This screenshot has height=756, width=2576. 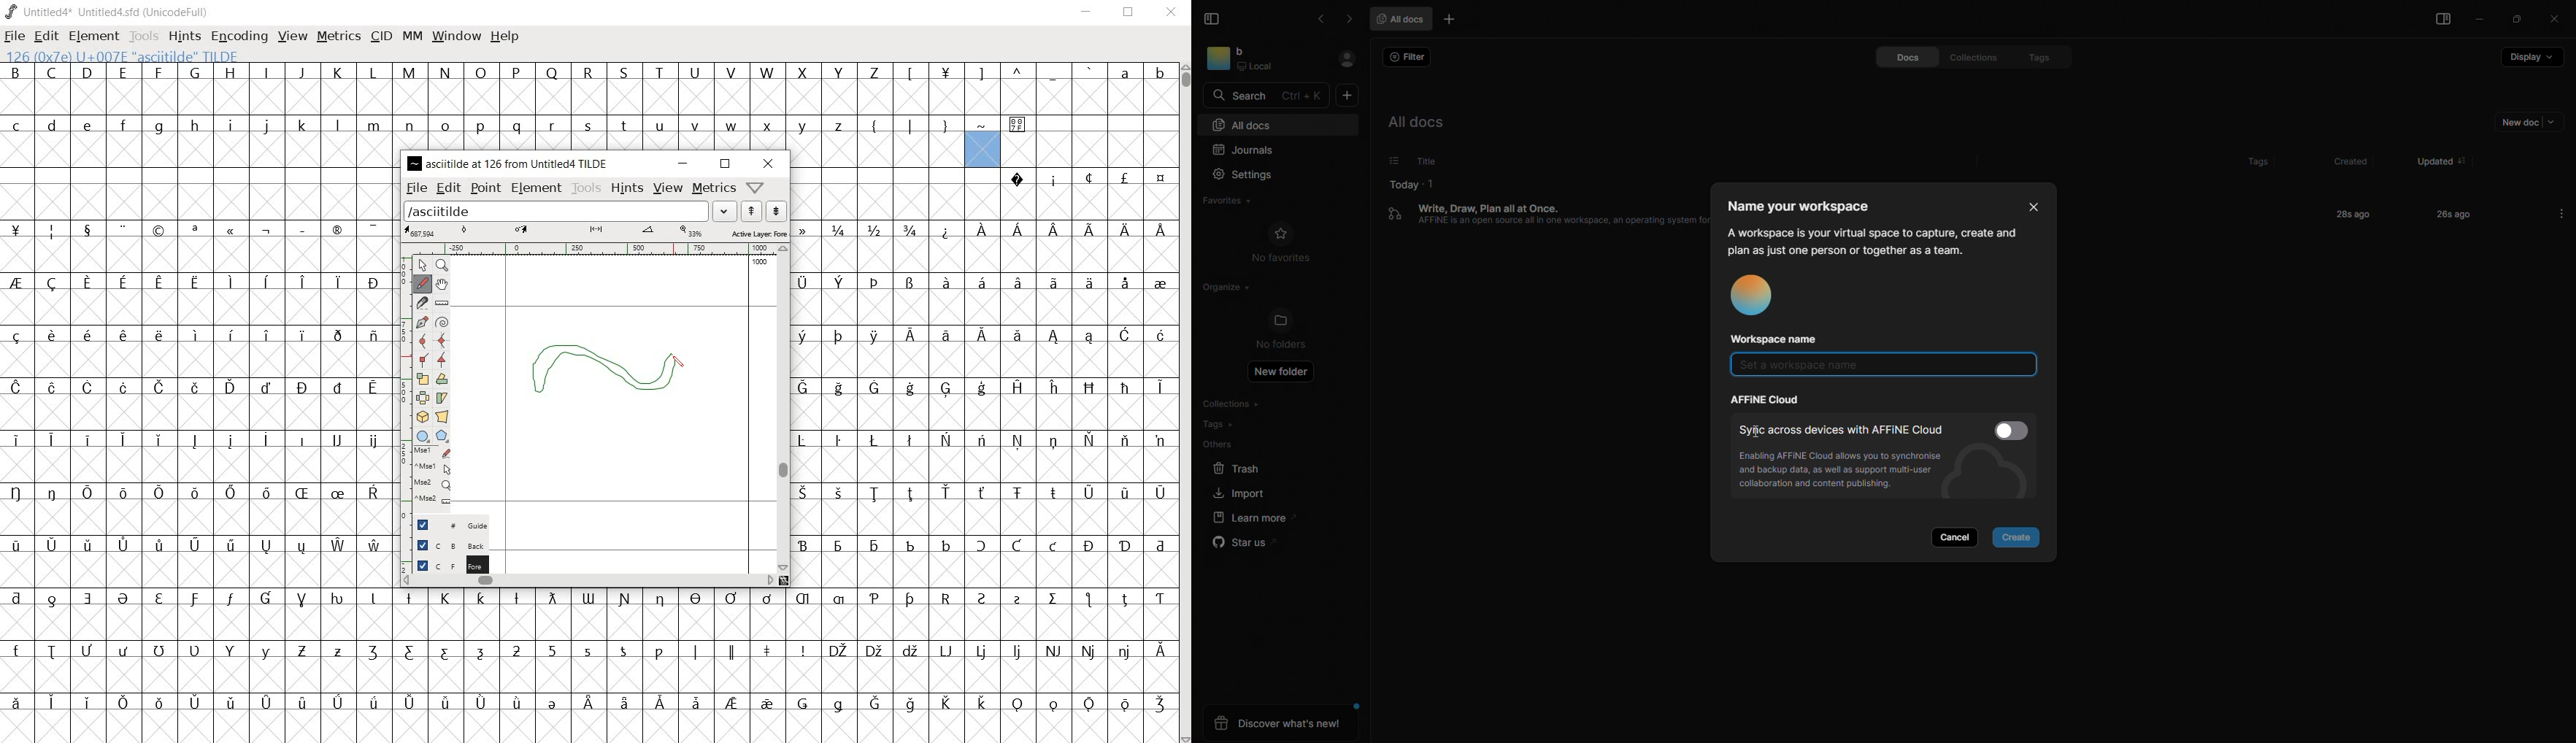 What do you see at coordinates (766, 162) in the screenshot?
I see `close` at bounding box center [766, 162].